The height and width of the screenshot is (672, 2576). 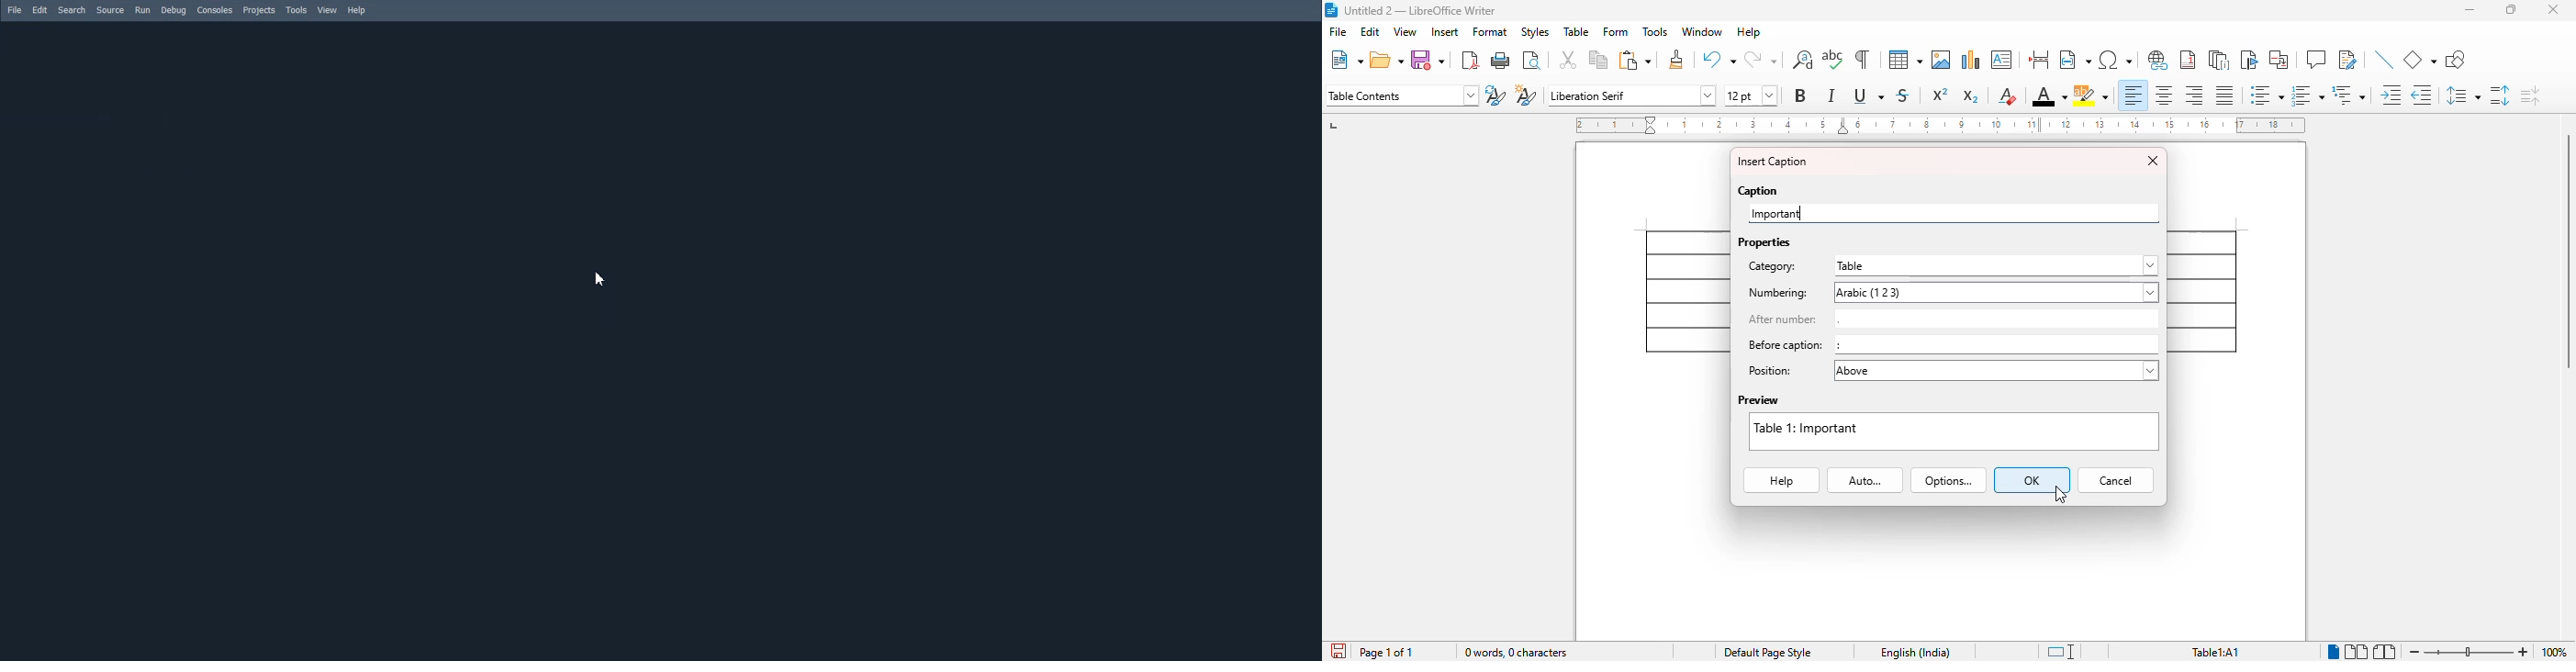 What do you see at coordinates (1655, 31) in the screenshot?
I see `tools` at bounding box center [1655, 31].